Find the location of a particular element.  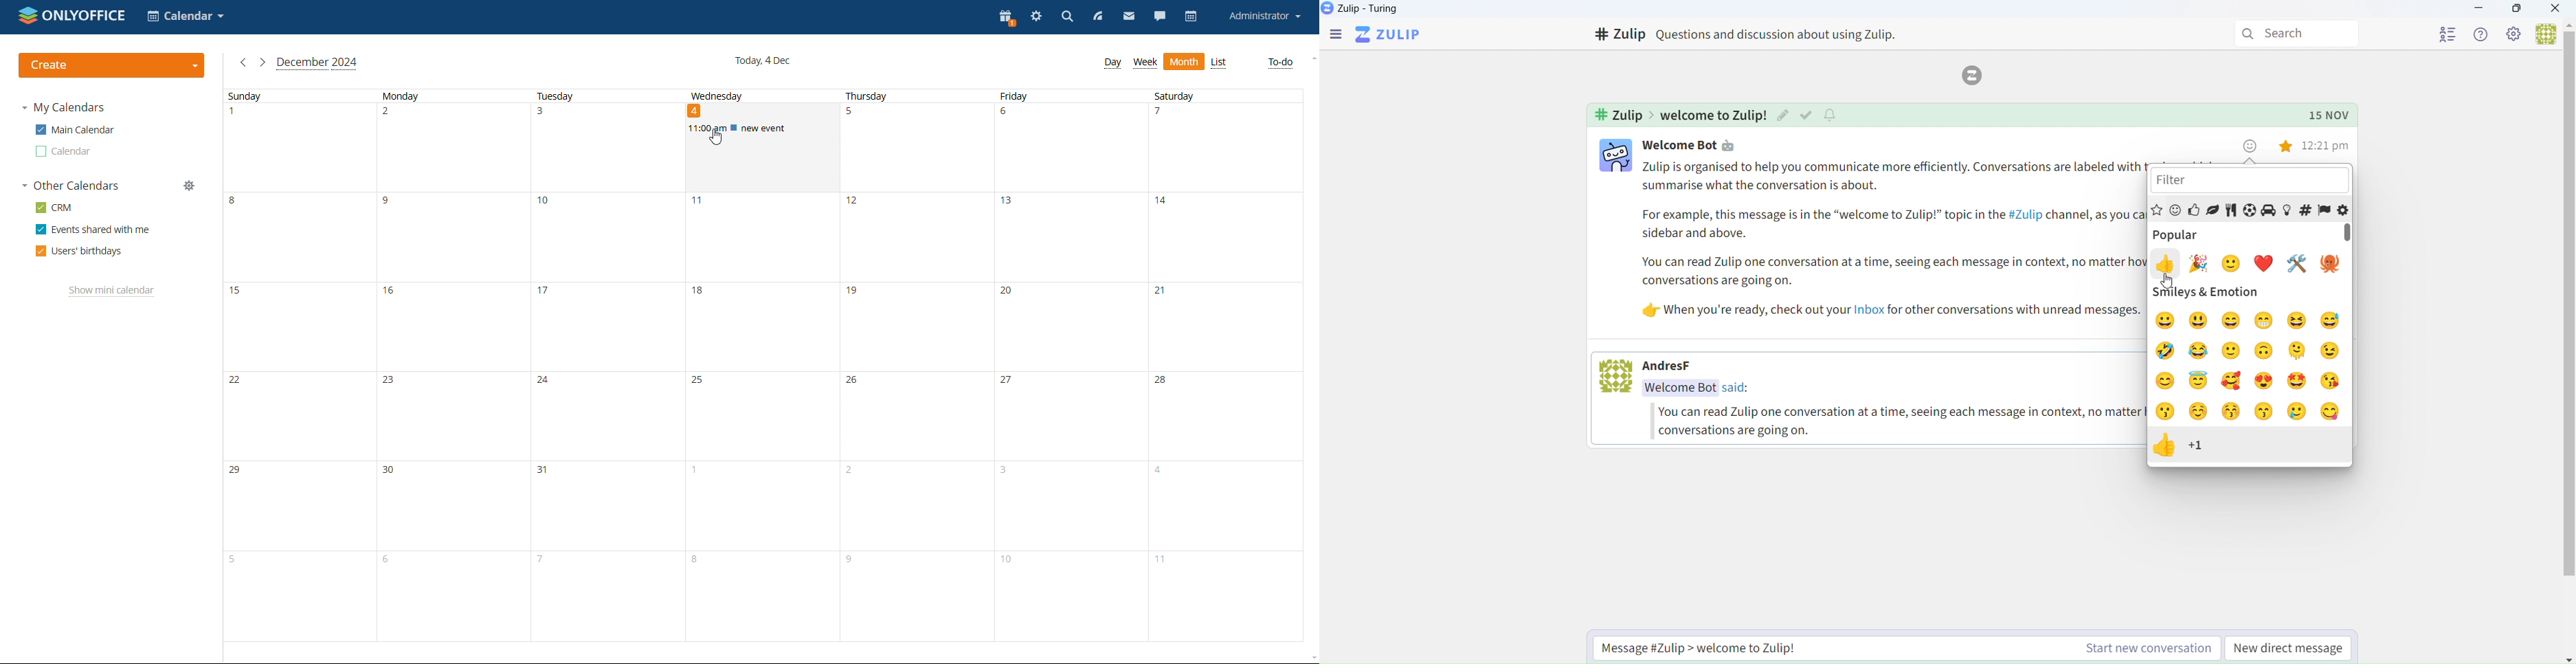

smile with hearts on face is located at coordinates (2232, 379).